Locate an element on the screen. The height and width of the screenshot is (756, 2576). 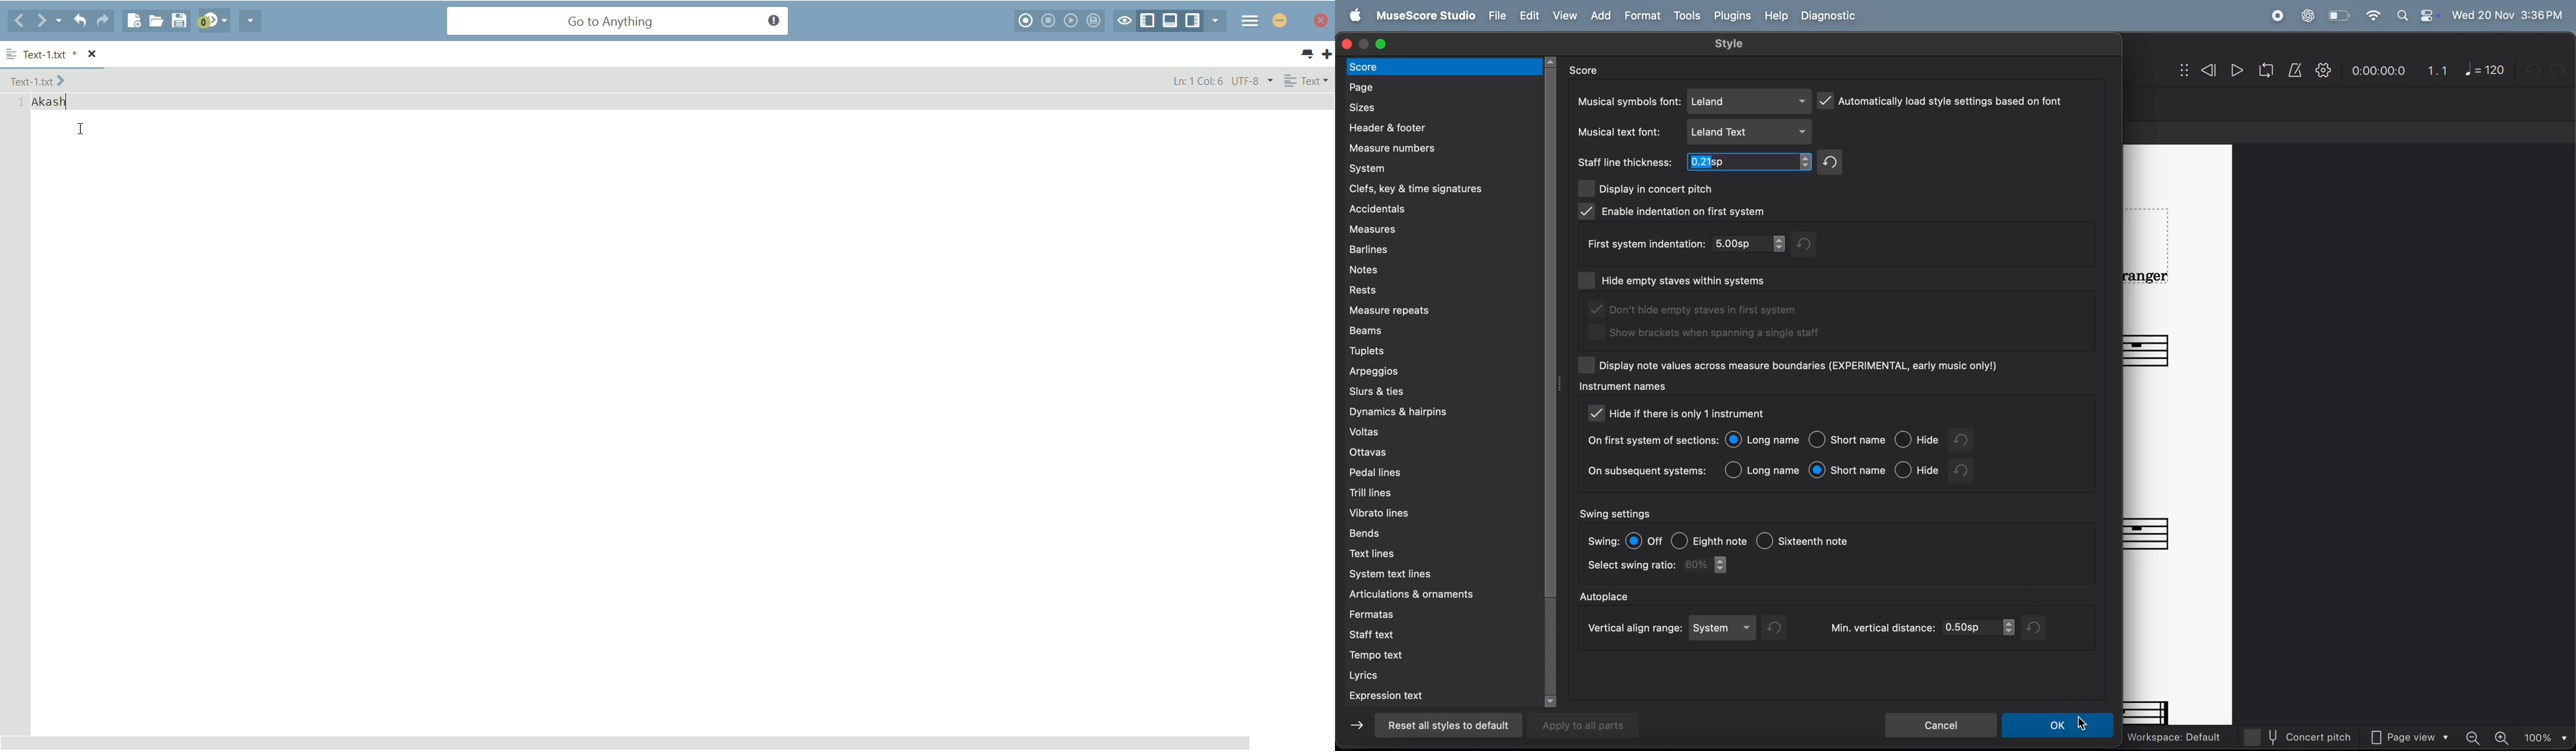
dont hide empty staves per system is located at coordinates (1702, 310).